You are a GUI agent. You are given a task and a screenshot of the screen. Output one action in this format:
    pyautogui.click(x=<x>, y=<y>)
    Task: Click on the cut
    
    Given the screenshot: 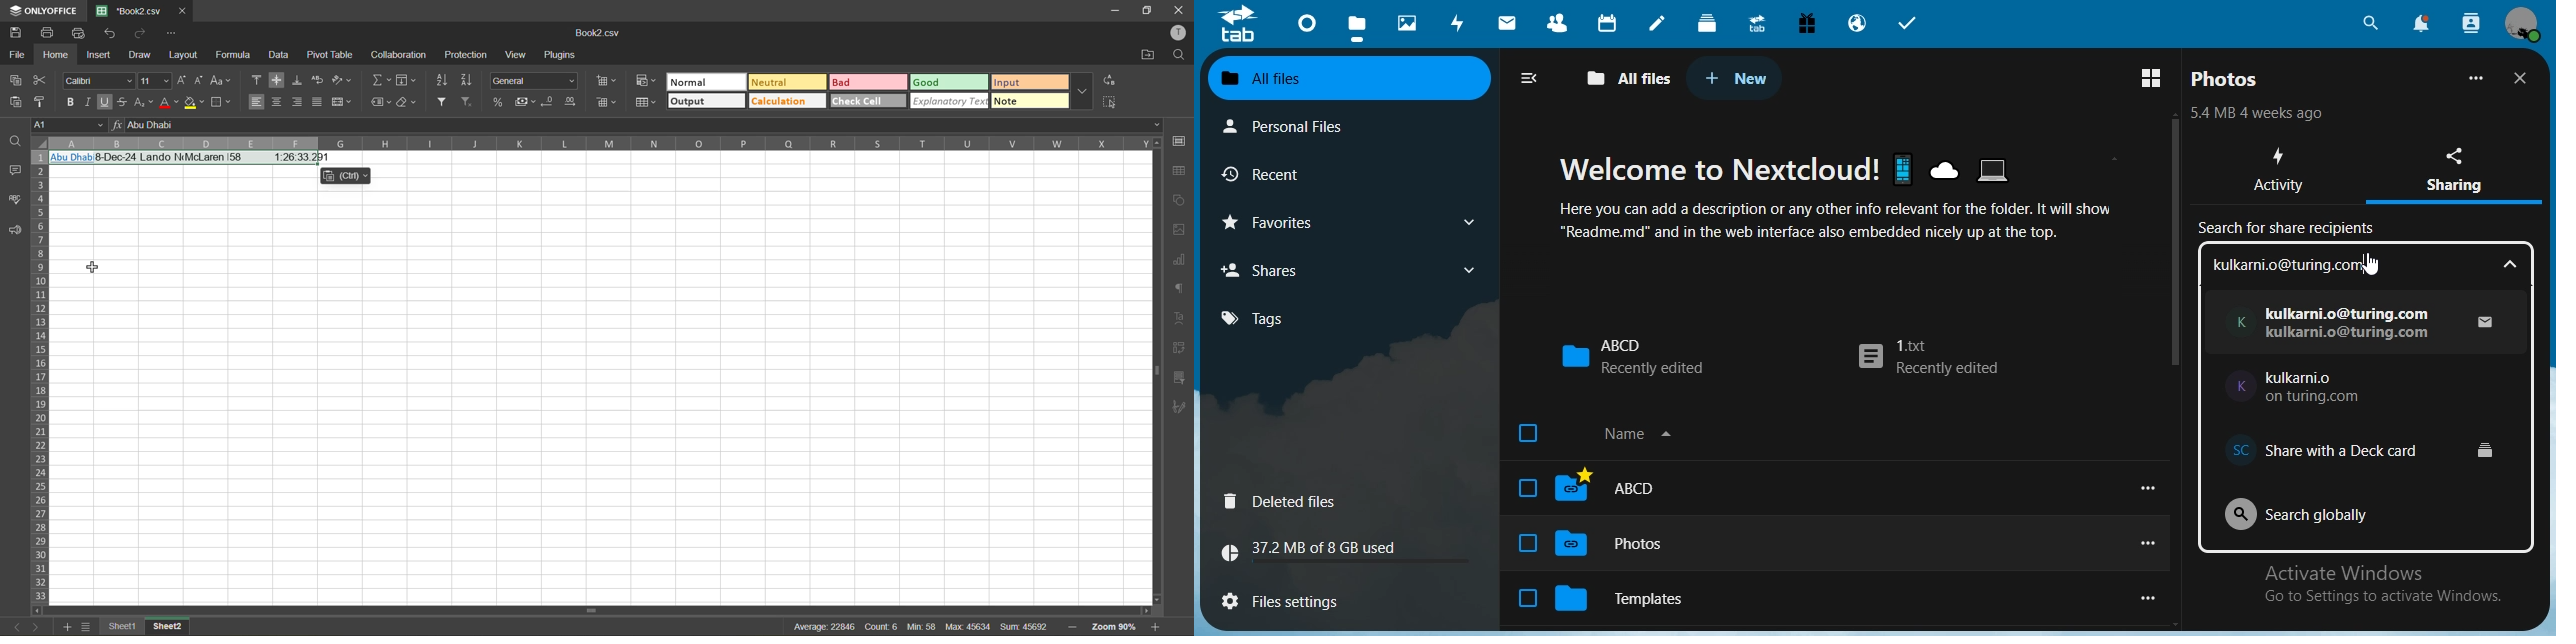 What is the action you would take?
    pyautogui.click(x=45, y=80)
    